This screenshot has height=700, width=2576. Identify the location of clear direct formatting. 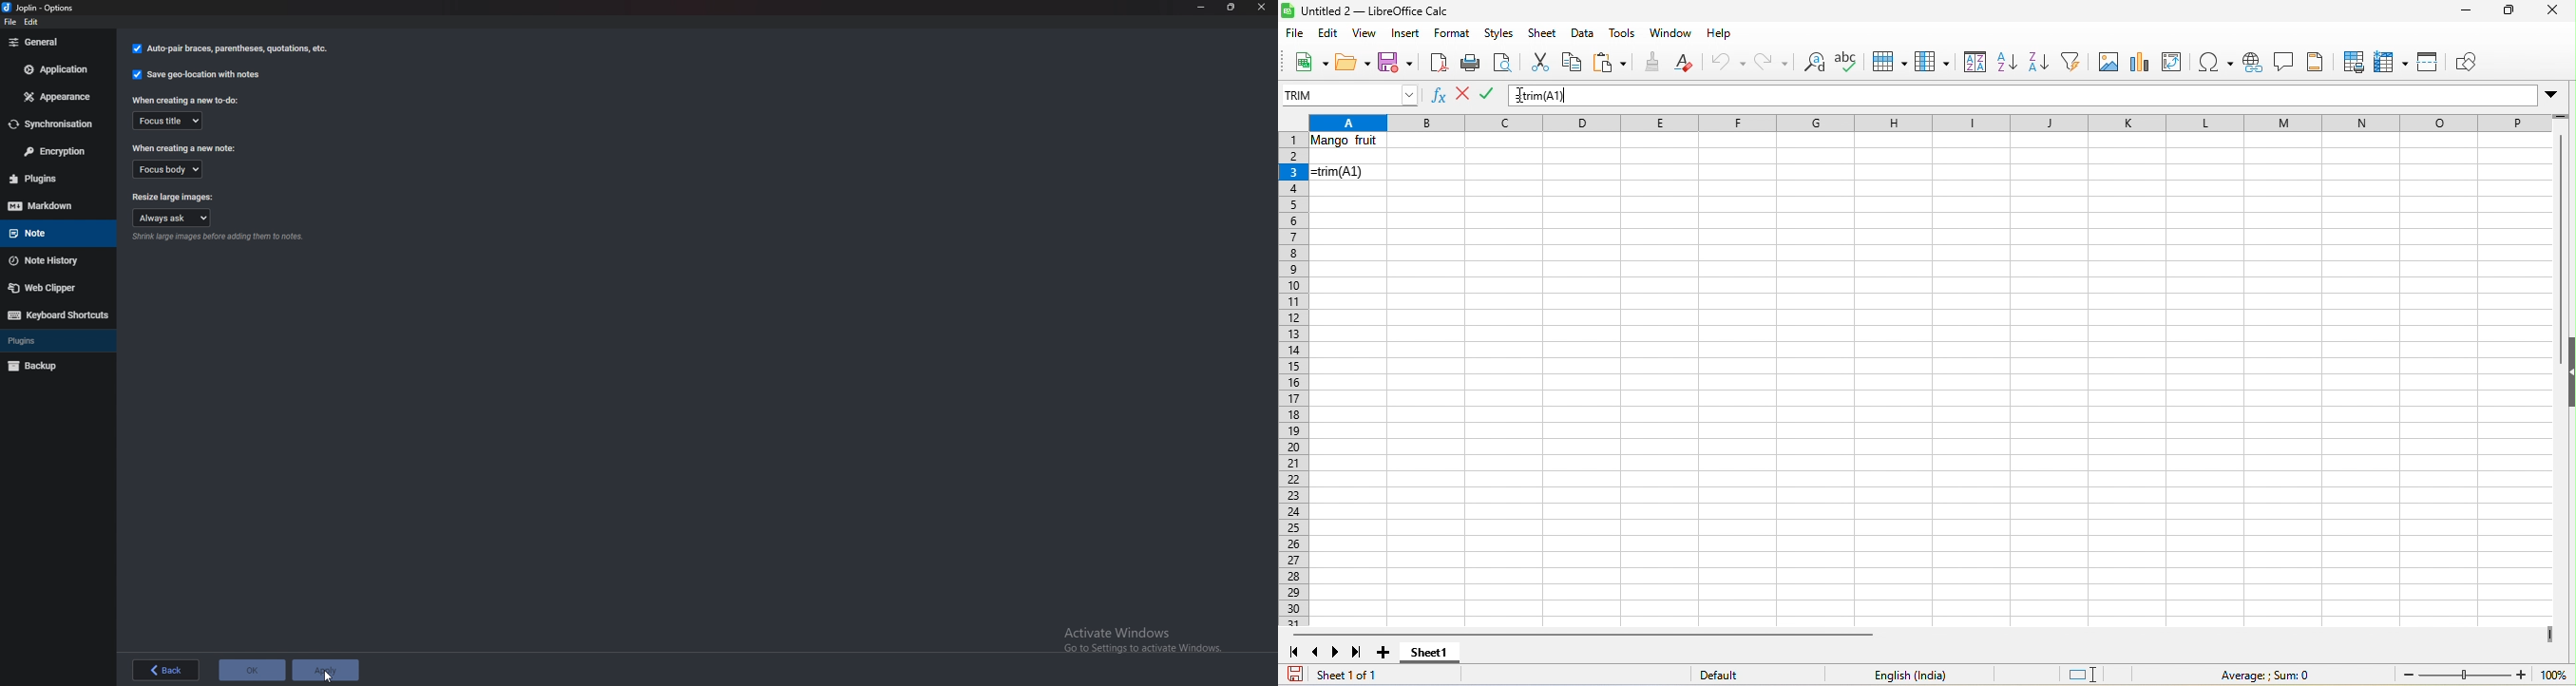
(1689, 65).